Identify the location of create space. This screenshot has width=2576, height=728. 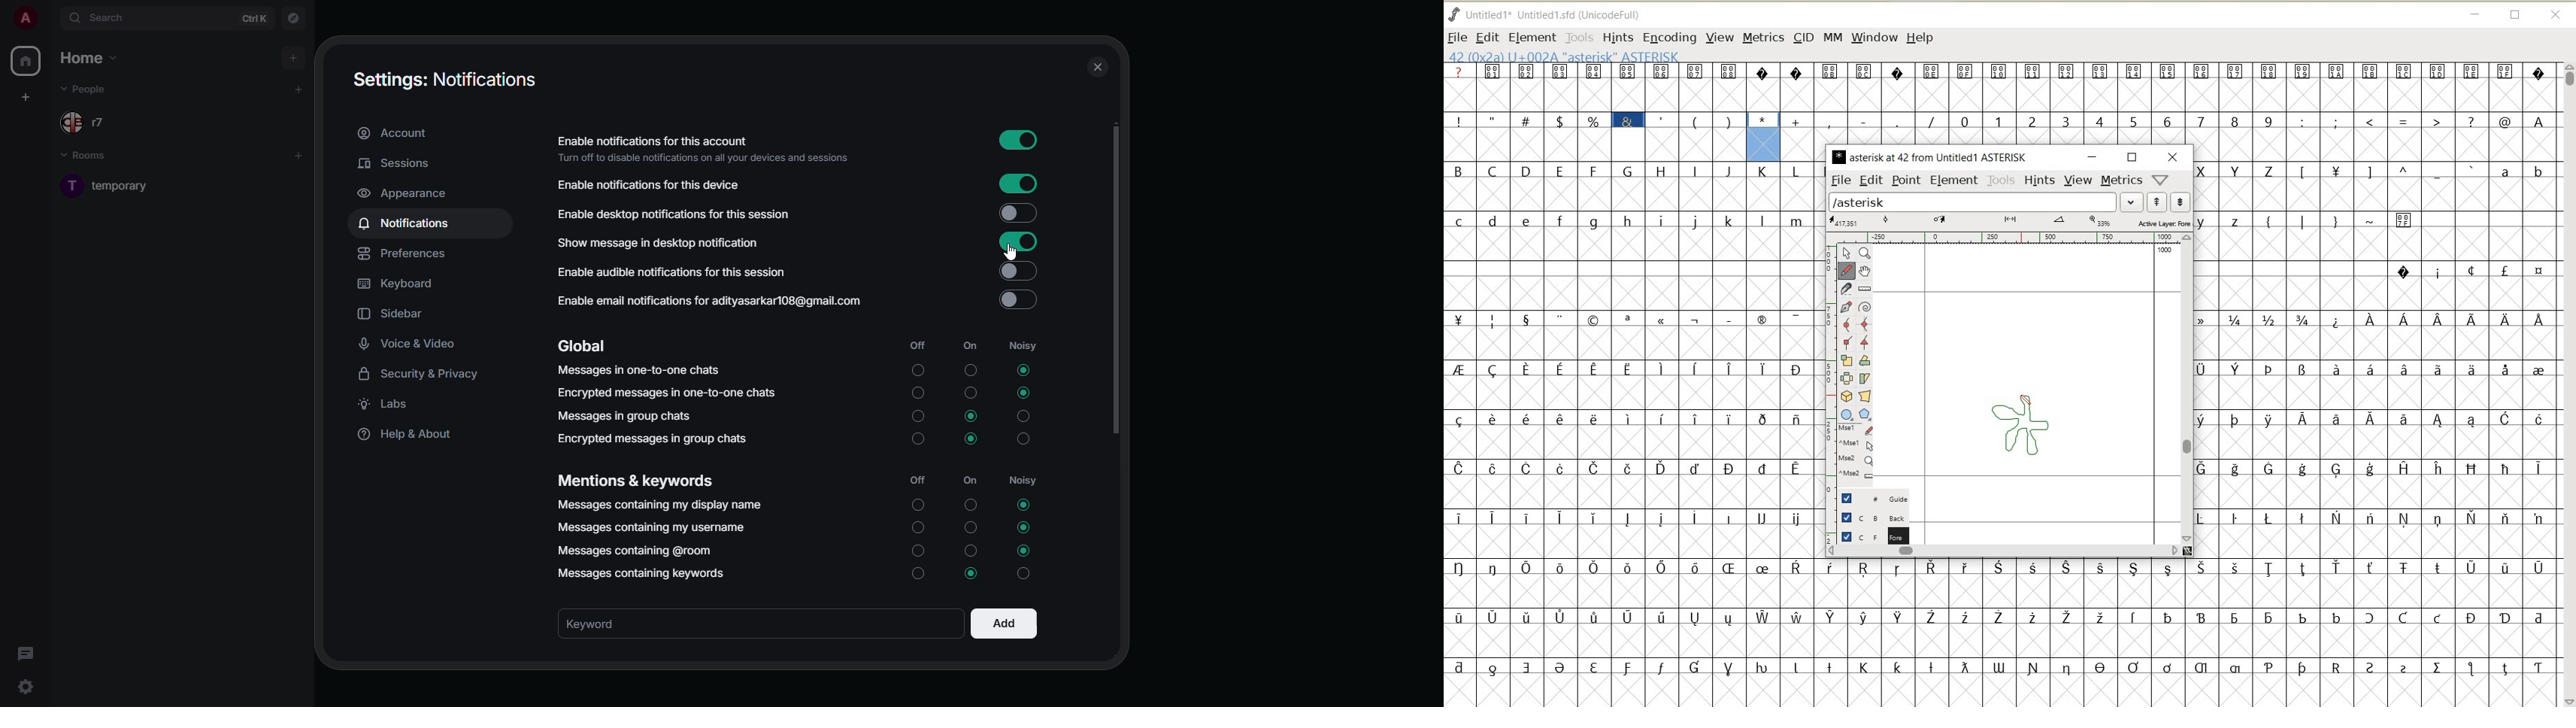
(29, 96).